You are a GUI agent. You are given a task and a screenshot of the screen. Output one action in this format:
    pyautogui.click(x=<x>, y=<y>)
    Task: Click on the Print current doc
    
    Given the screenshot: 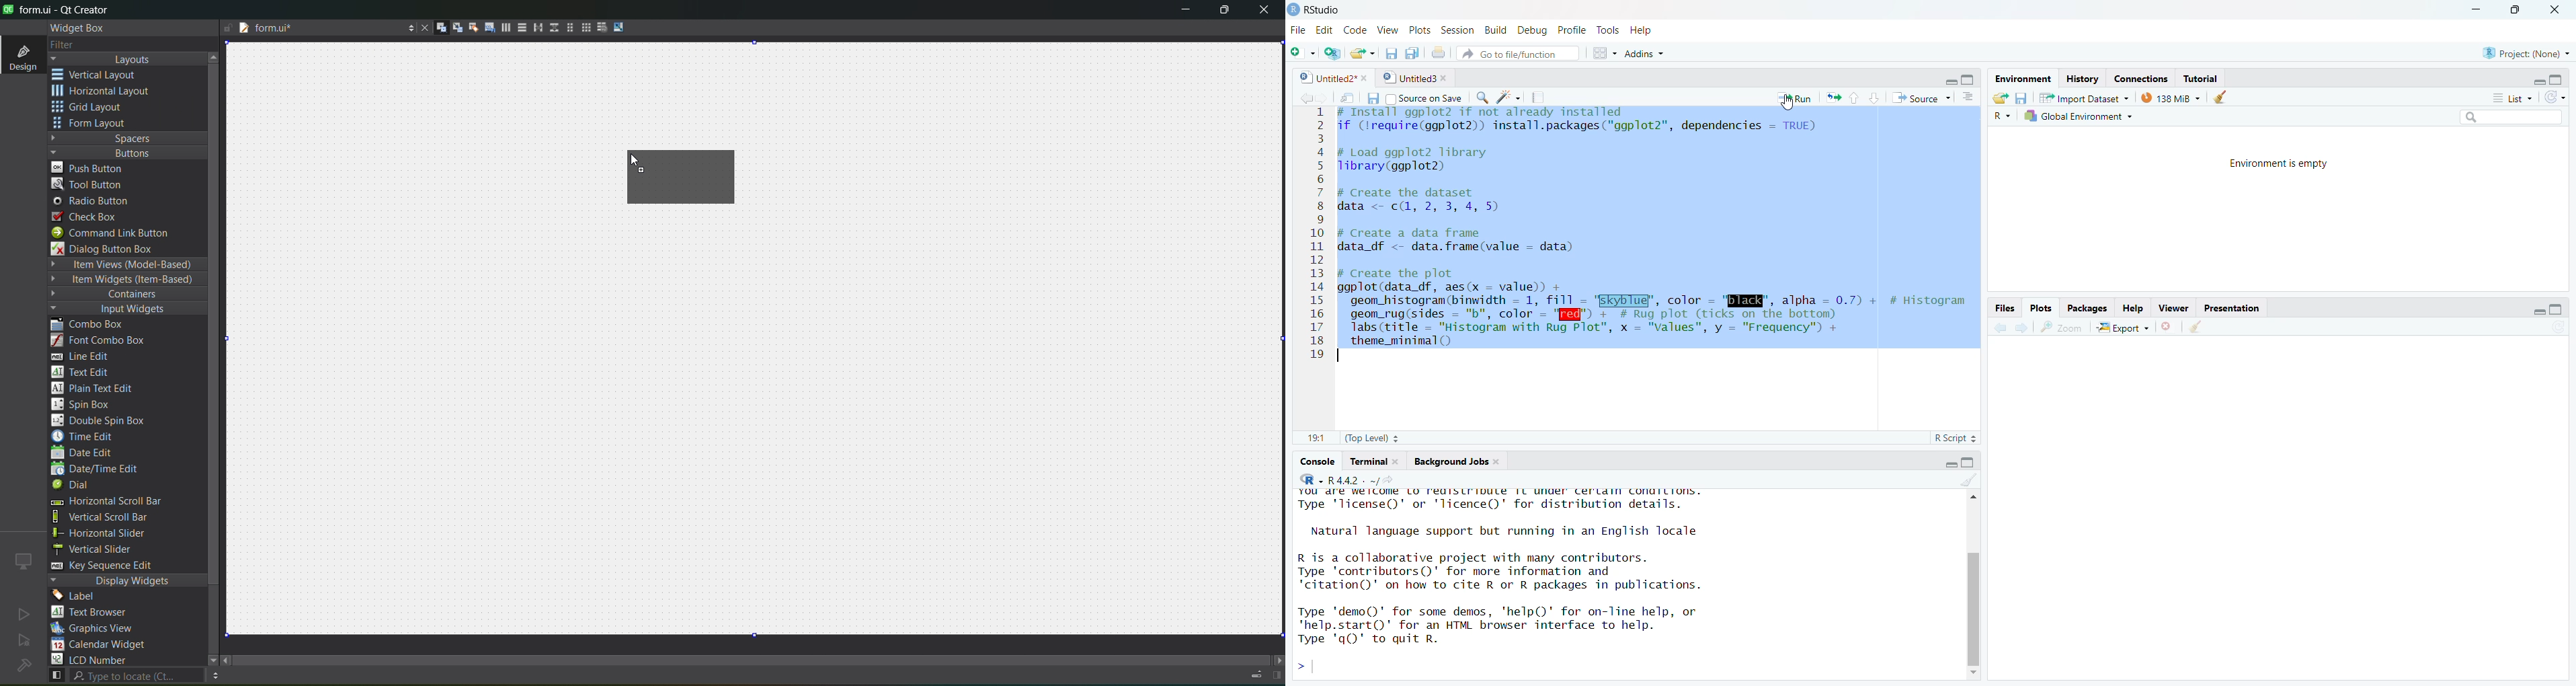 What is the action you would take?
    pyautogui.click(x=1441, y=54)
    